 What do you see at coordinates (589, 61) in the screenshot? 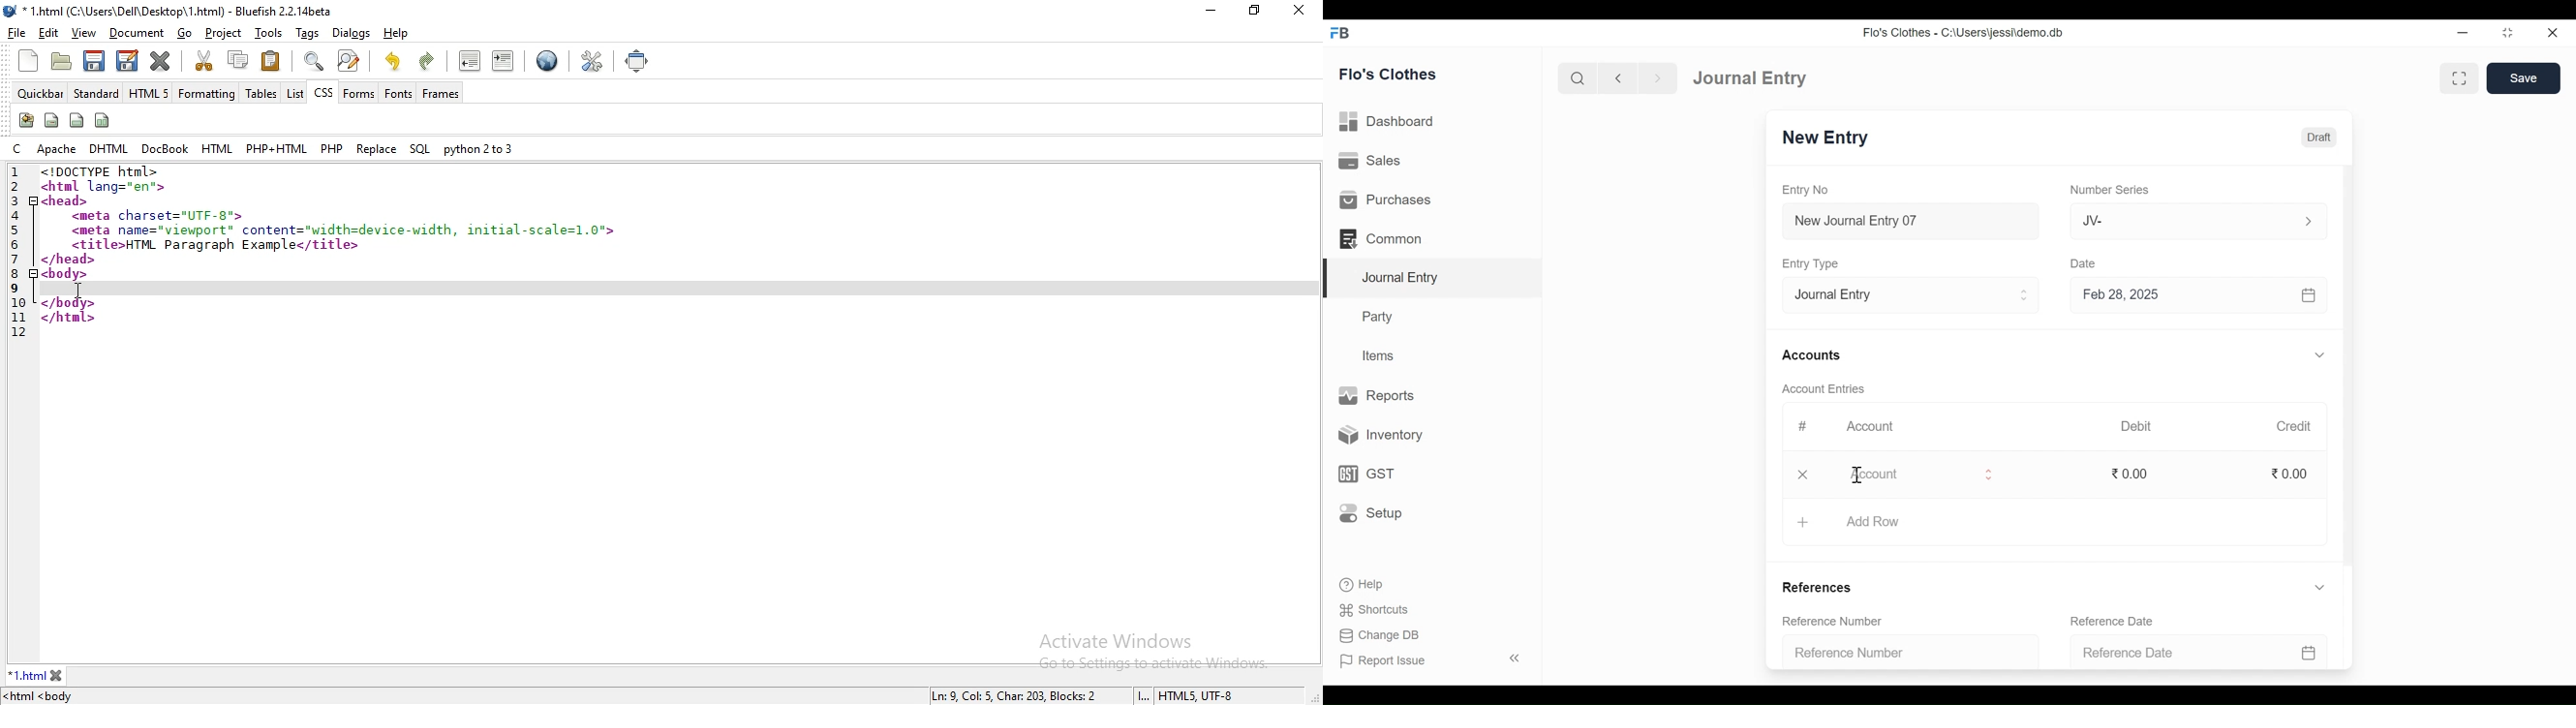
I see `edit preferences` at bounding box center [589, 61].